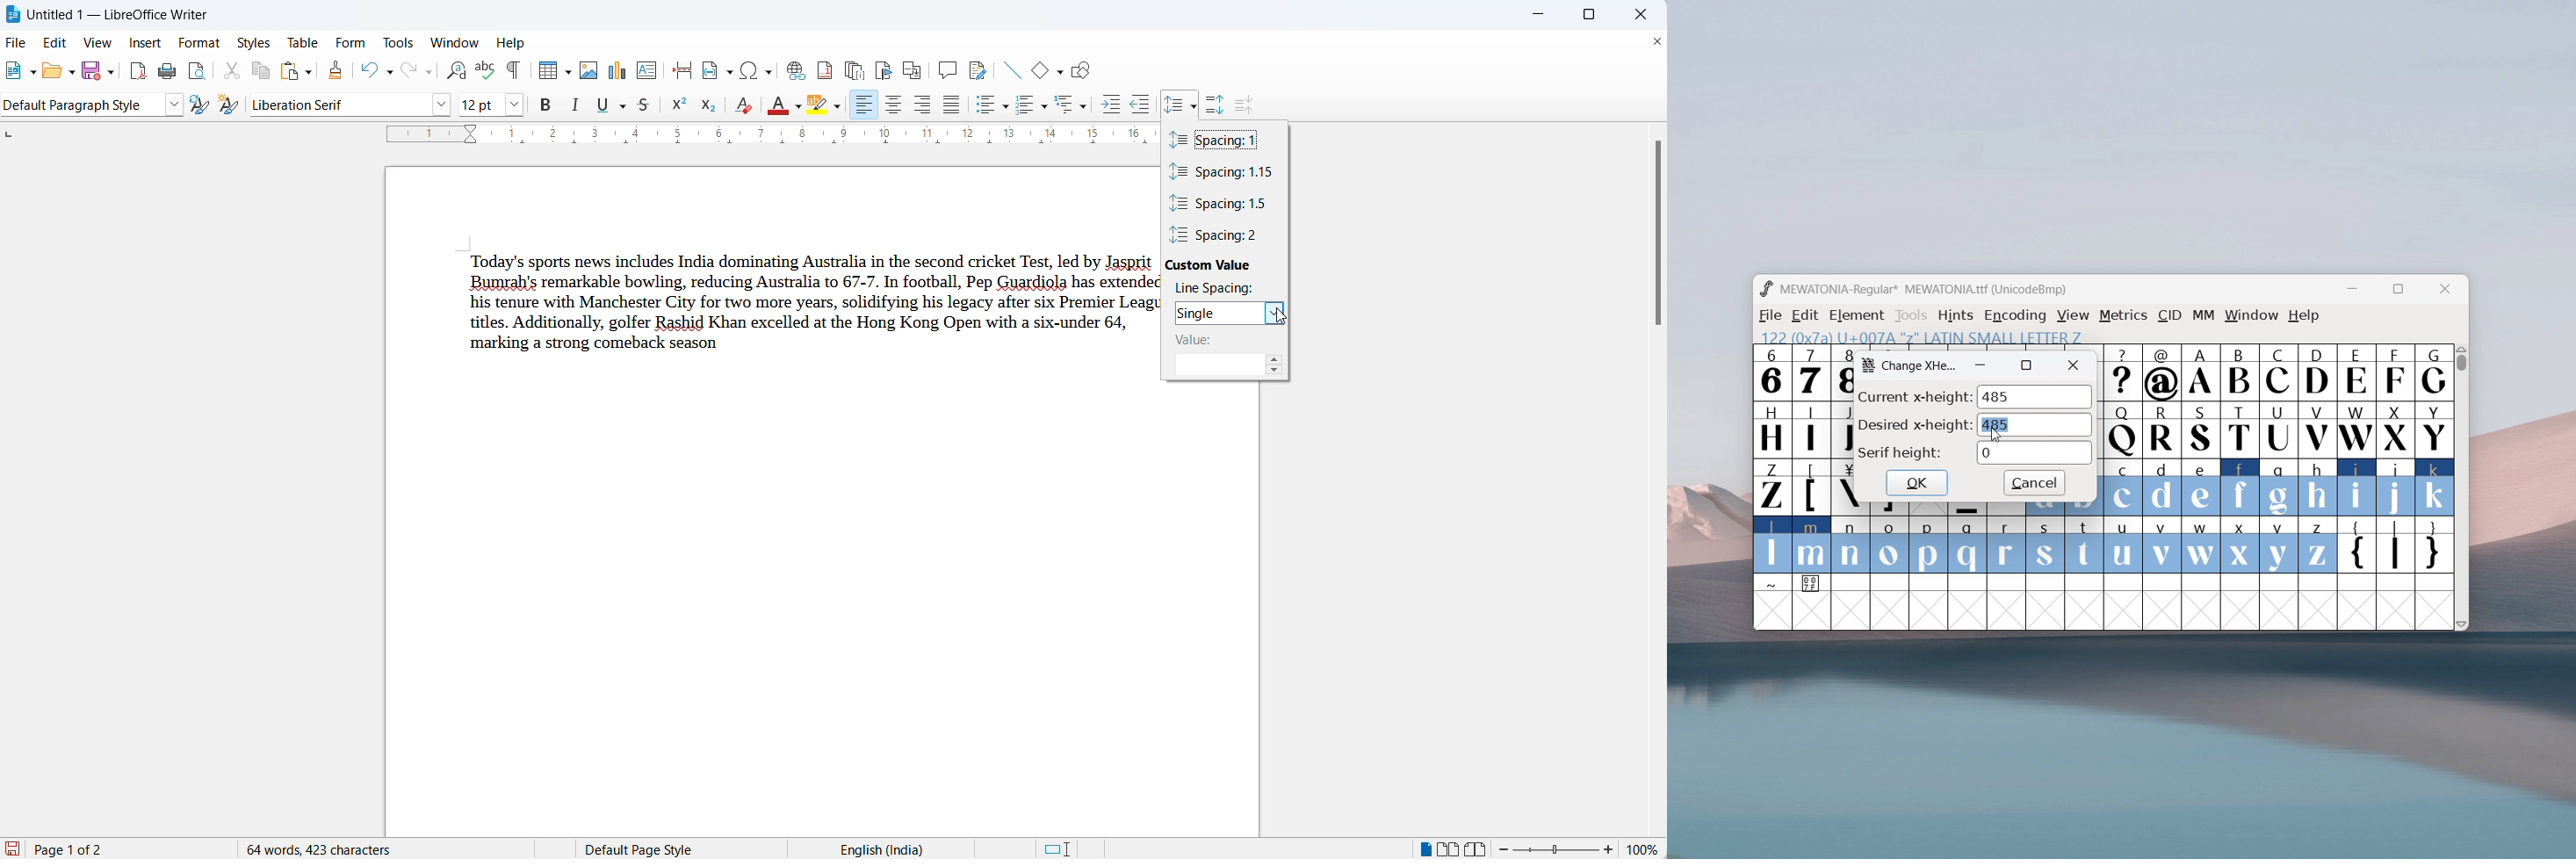  I want to click on save options, so click(111, 76).